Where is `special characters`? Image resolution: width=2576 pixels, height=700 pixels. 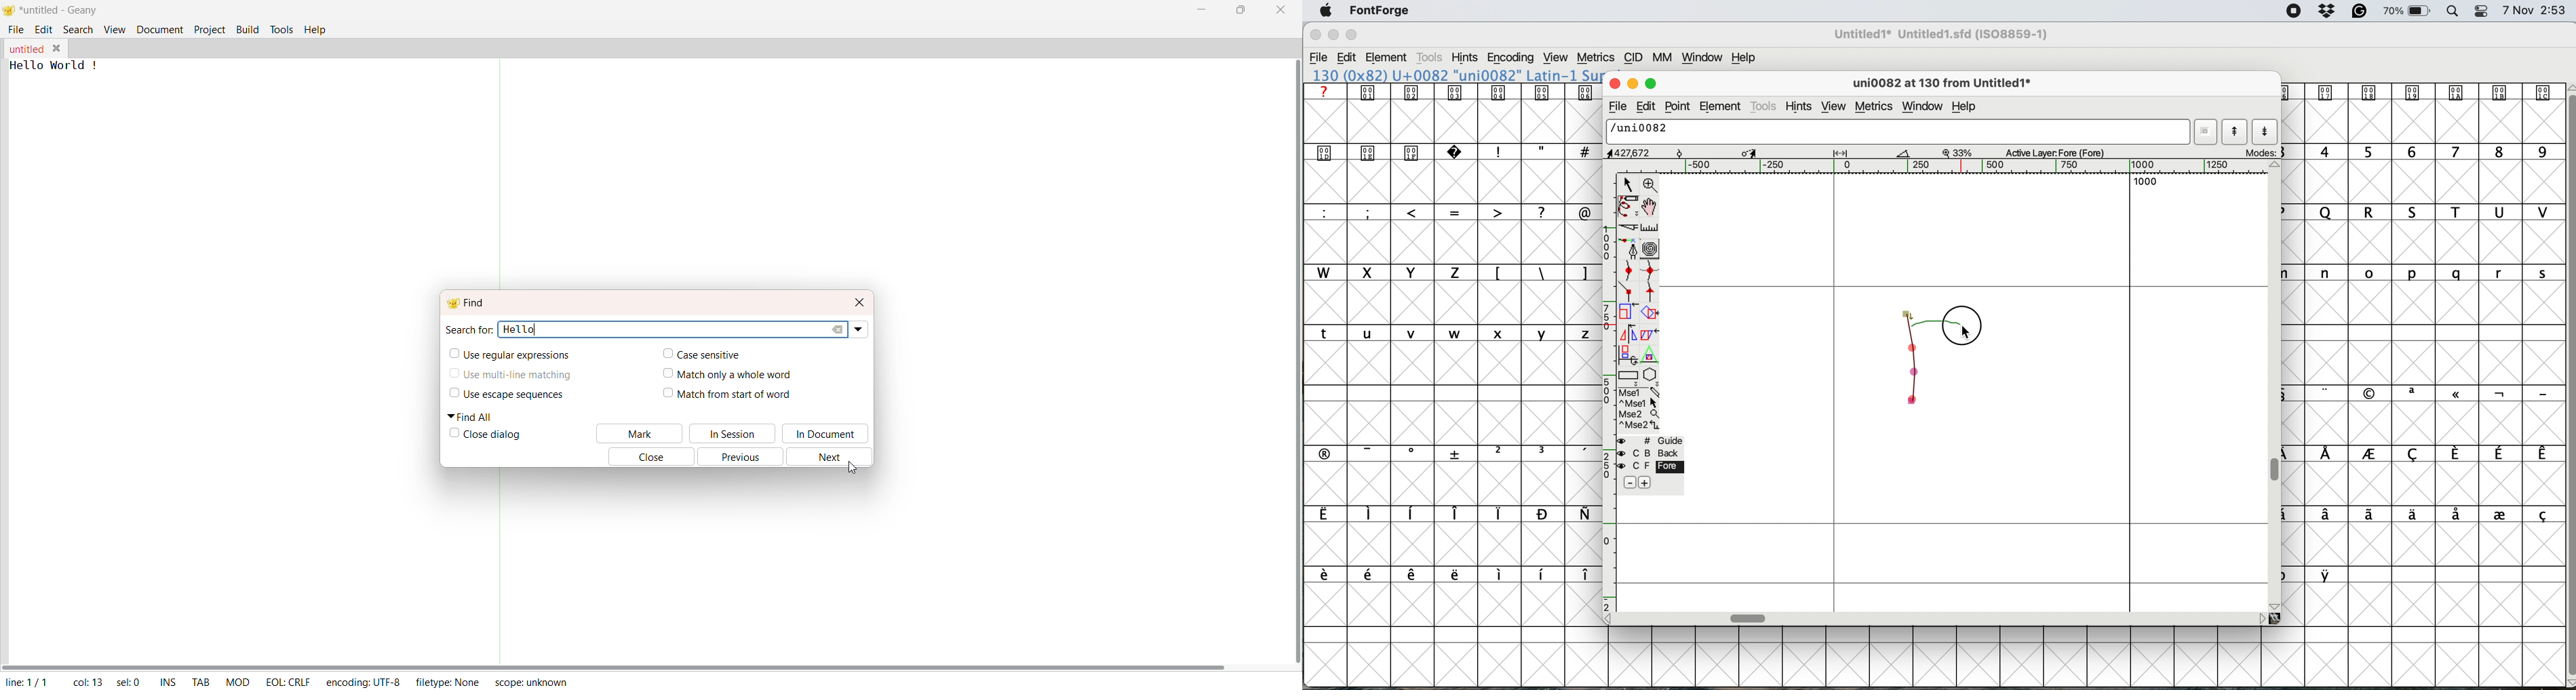 special characters is located at coordinates (1446, 211).